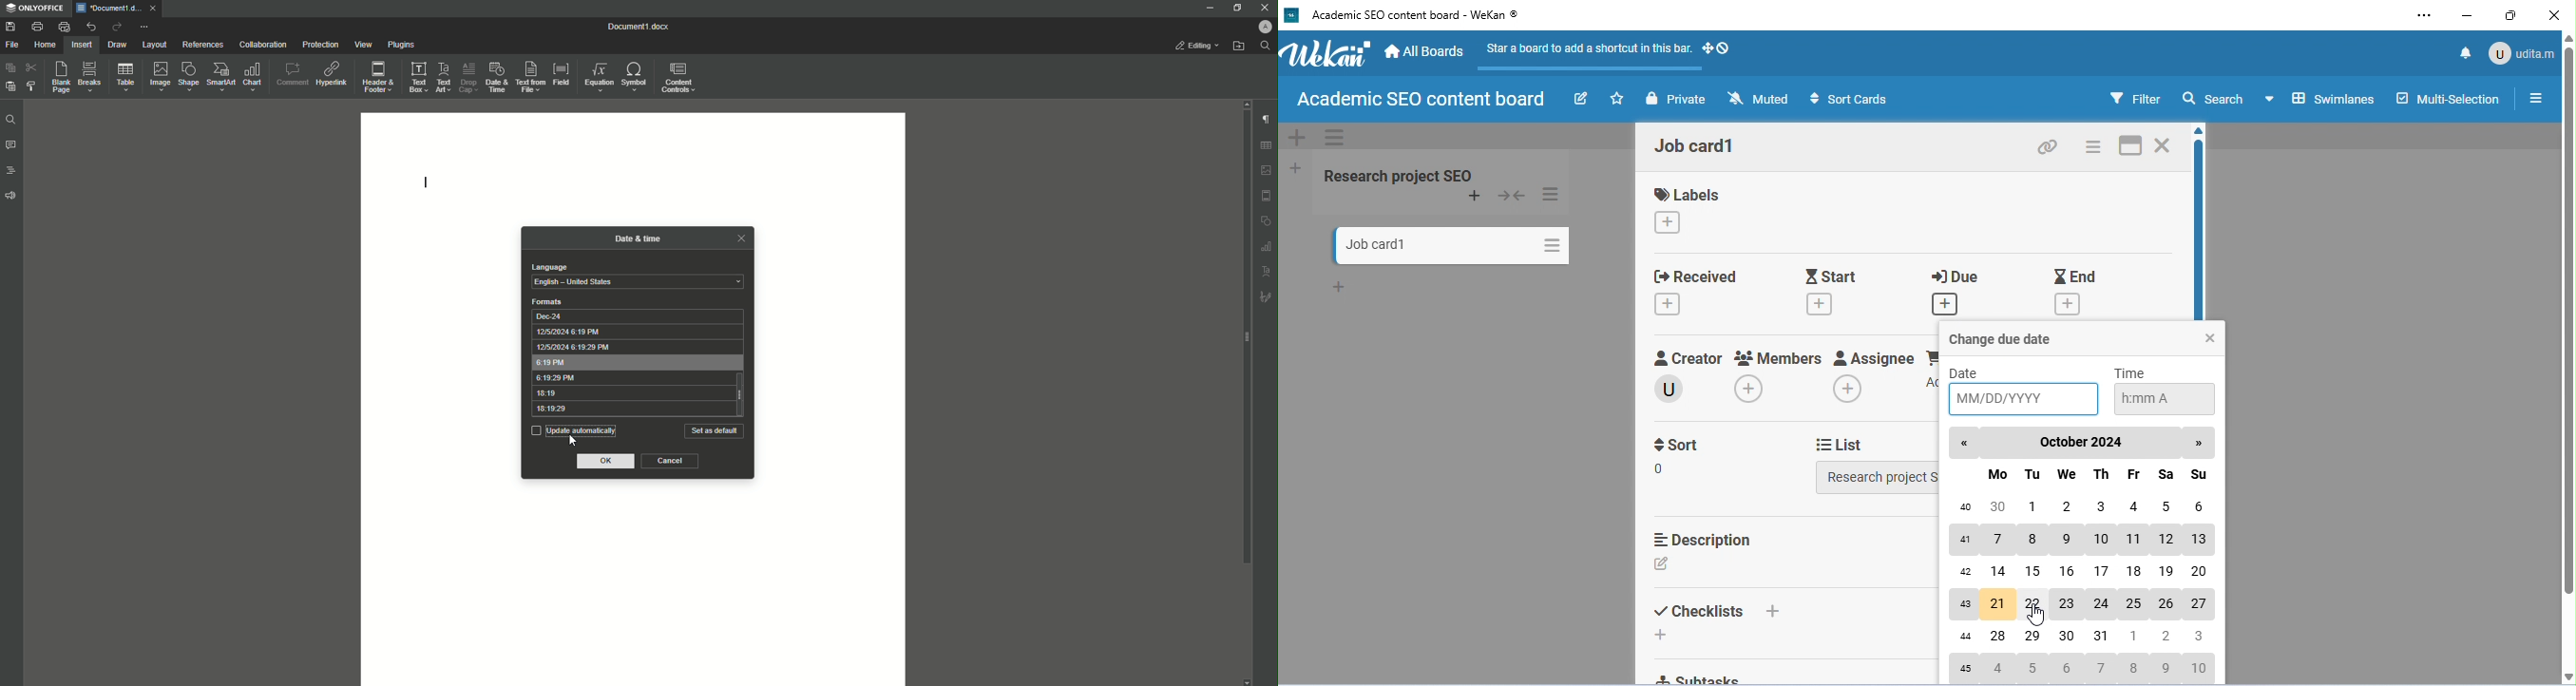 This screenshot has height=700, width=2576. What do you see at coordinates (1553, 195) in the screenshot?
I see `list actions` at bounding box center [1553, 195].